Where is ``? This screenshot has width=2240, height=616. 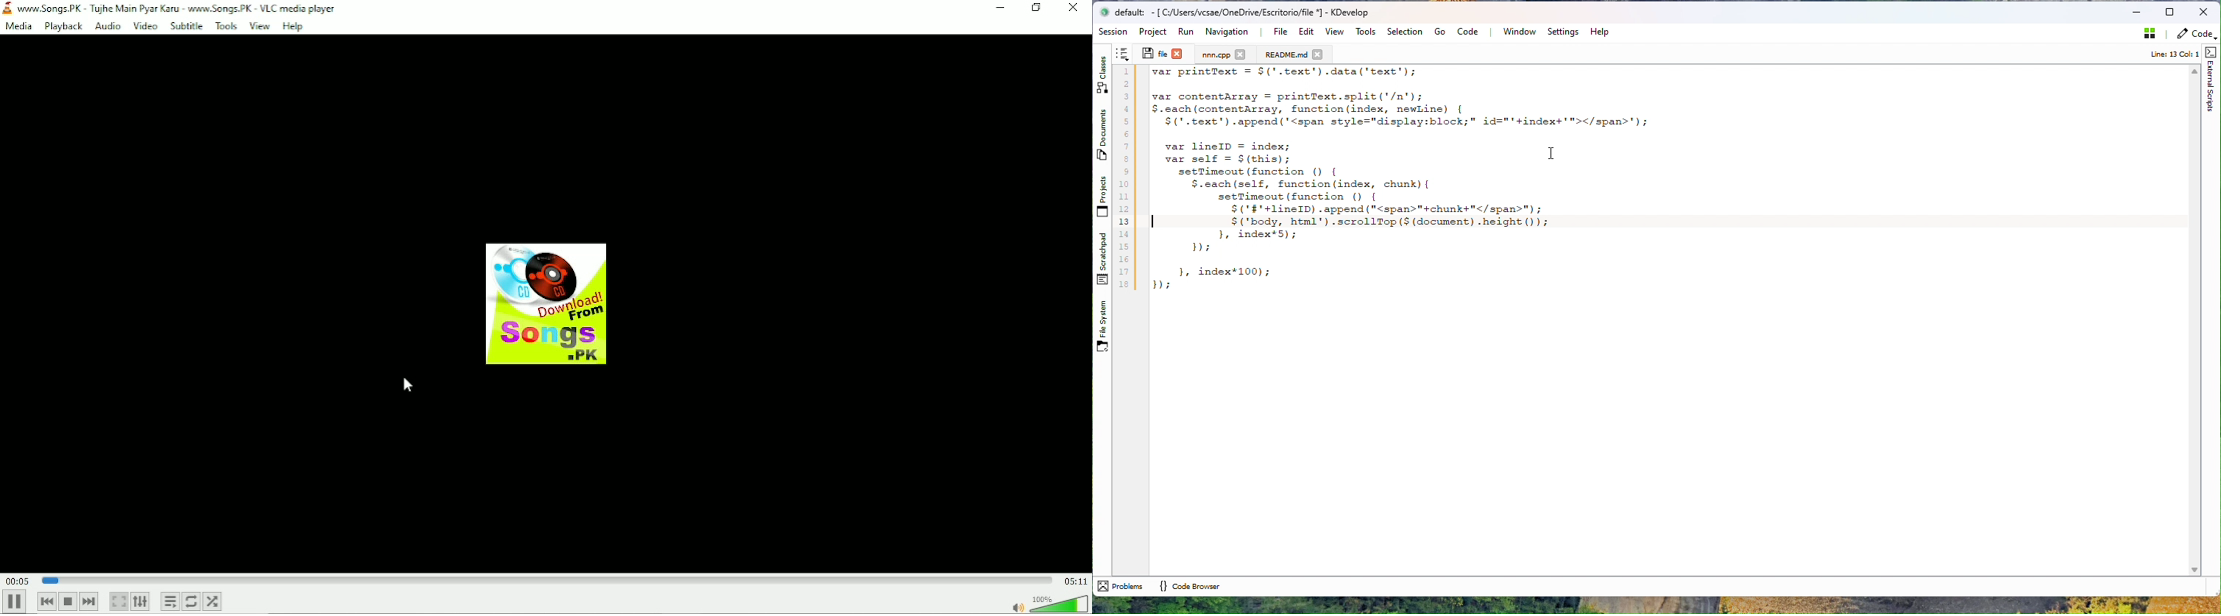  is located at coordinates (1439, 32).